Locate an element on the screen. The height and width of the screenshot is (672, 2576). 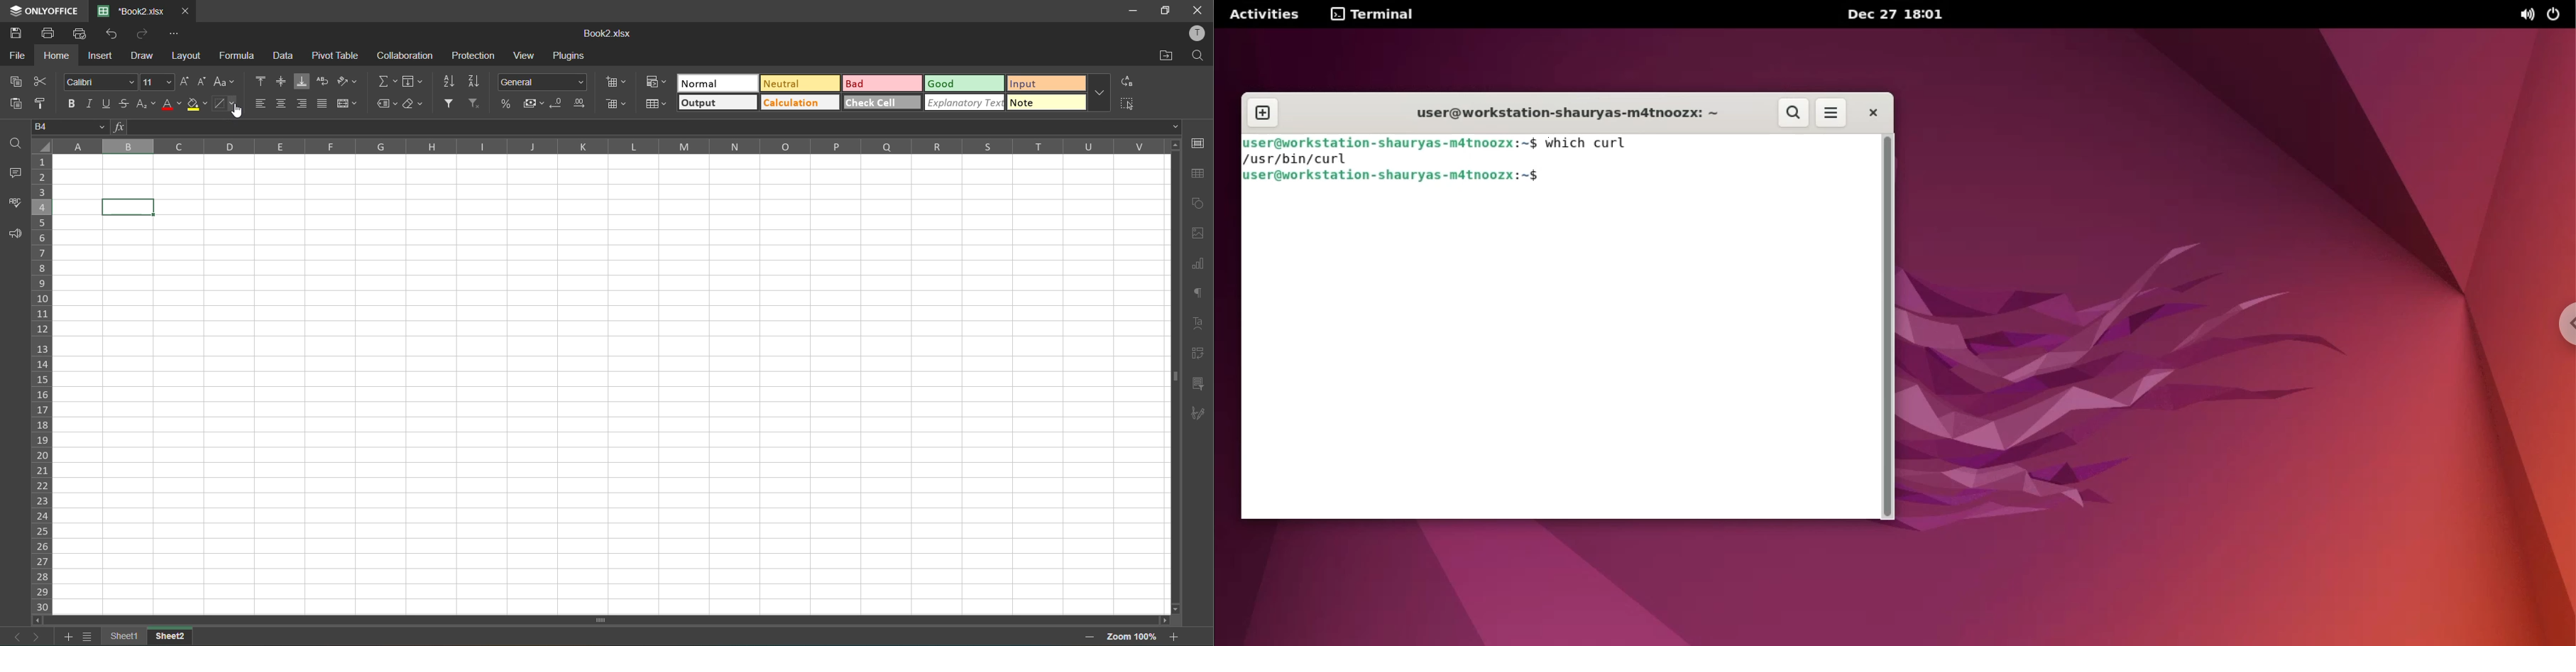
align center is located at coordinates (283, 103).